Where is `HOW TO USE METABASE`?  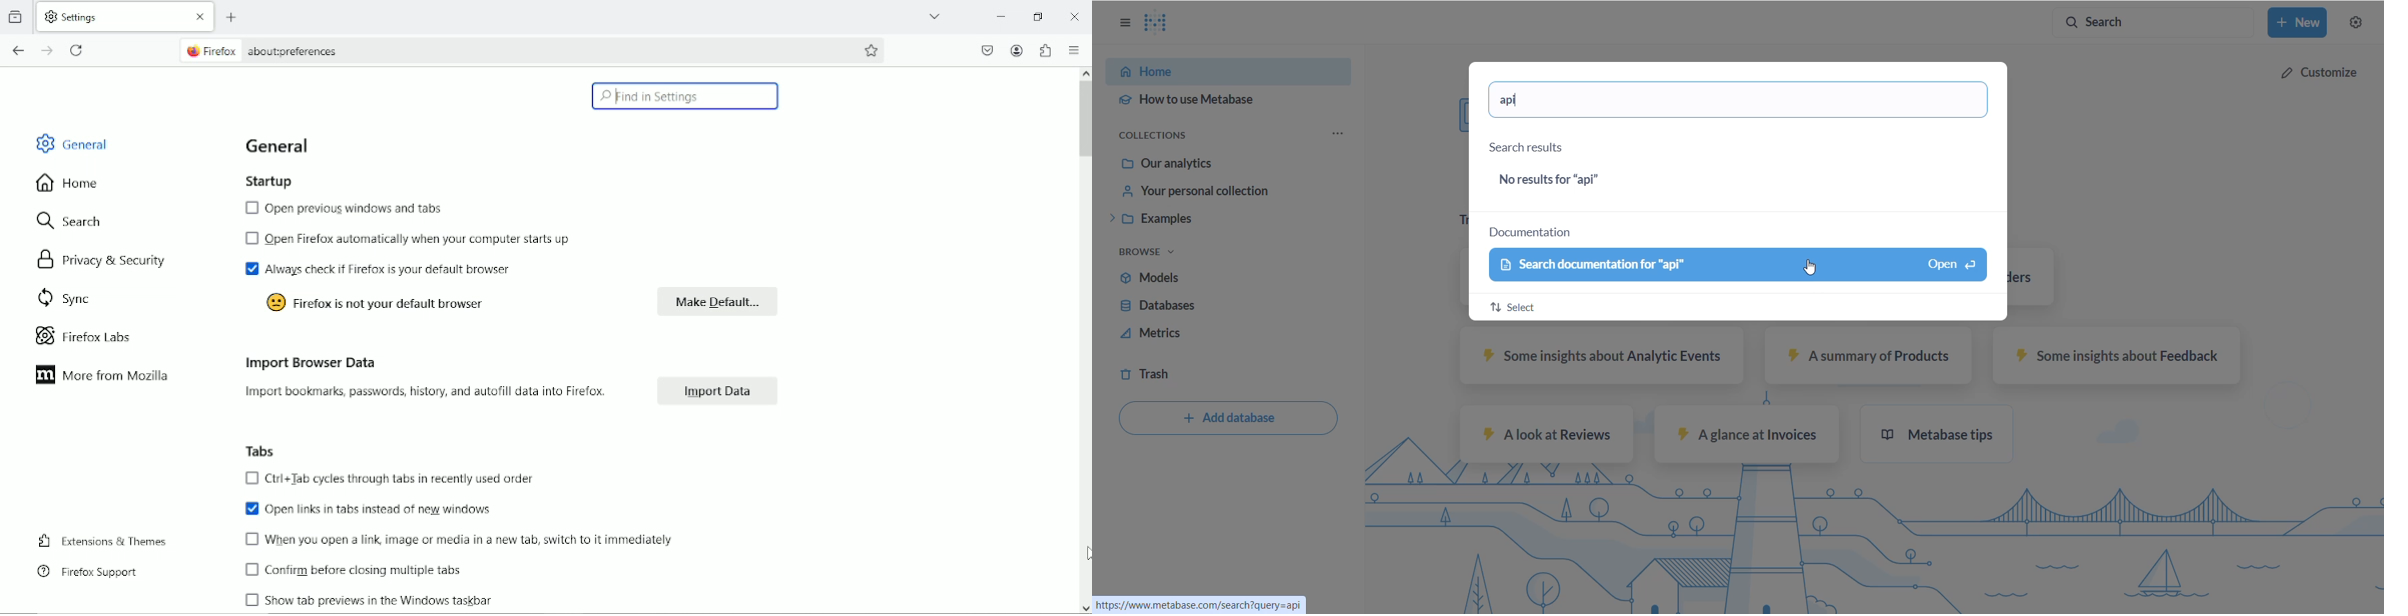 HOW TO USE METABASE is located at coordinates (1217, 102).